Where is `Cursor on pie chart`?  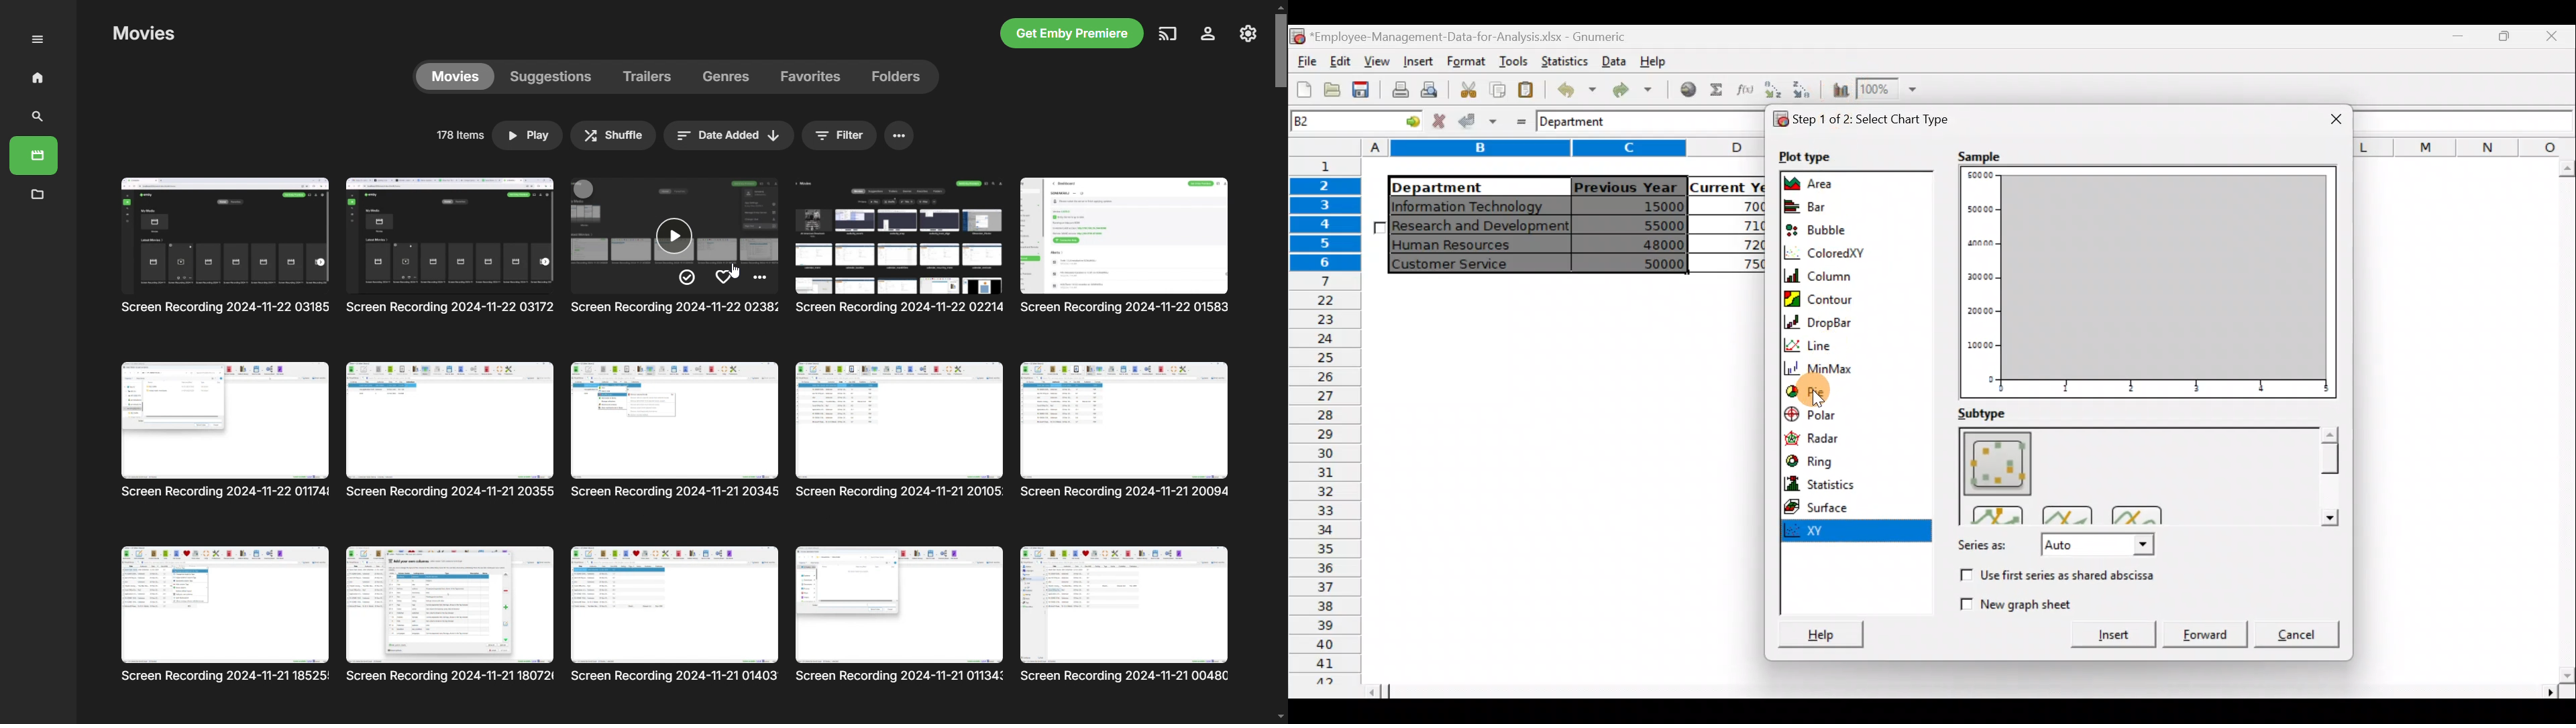
Cursor on pie chart is located at coordinates (1836, 390).